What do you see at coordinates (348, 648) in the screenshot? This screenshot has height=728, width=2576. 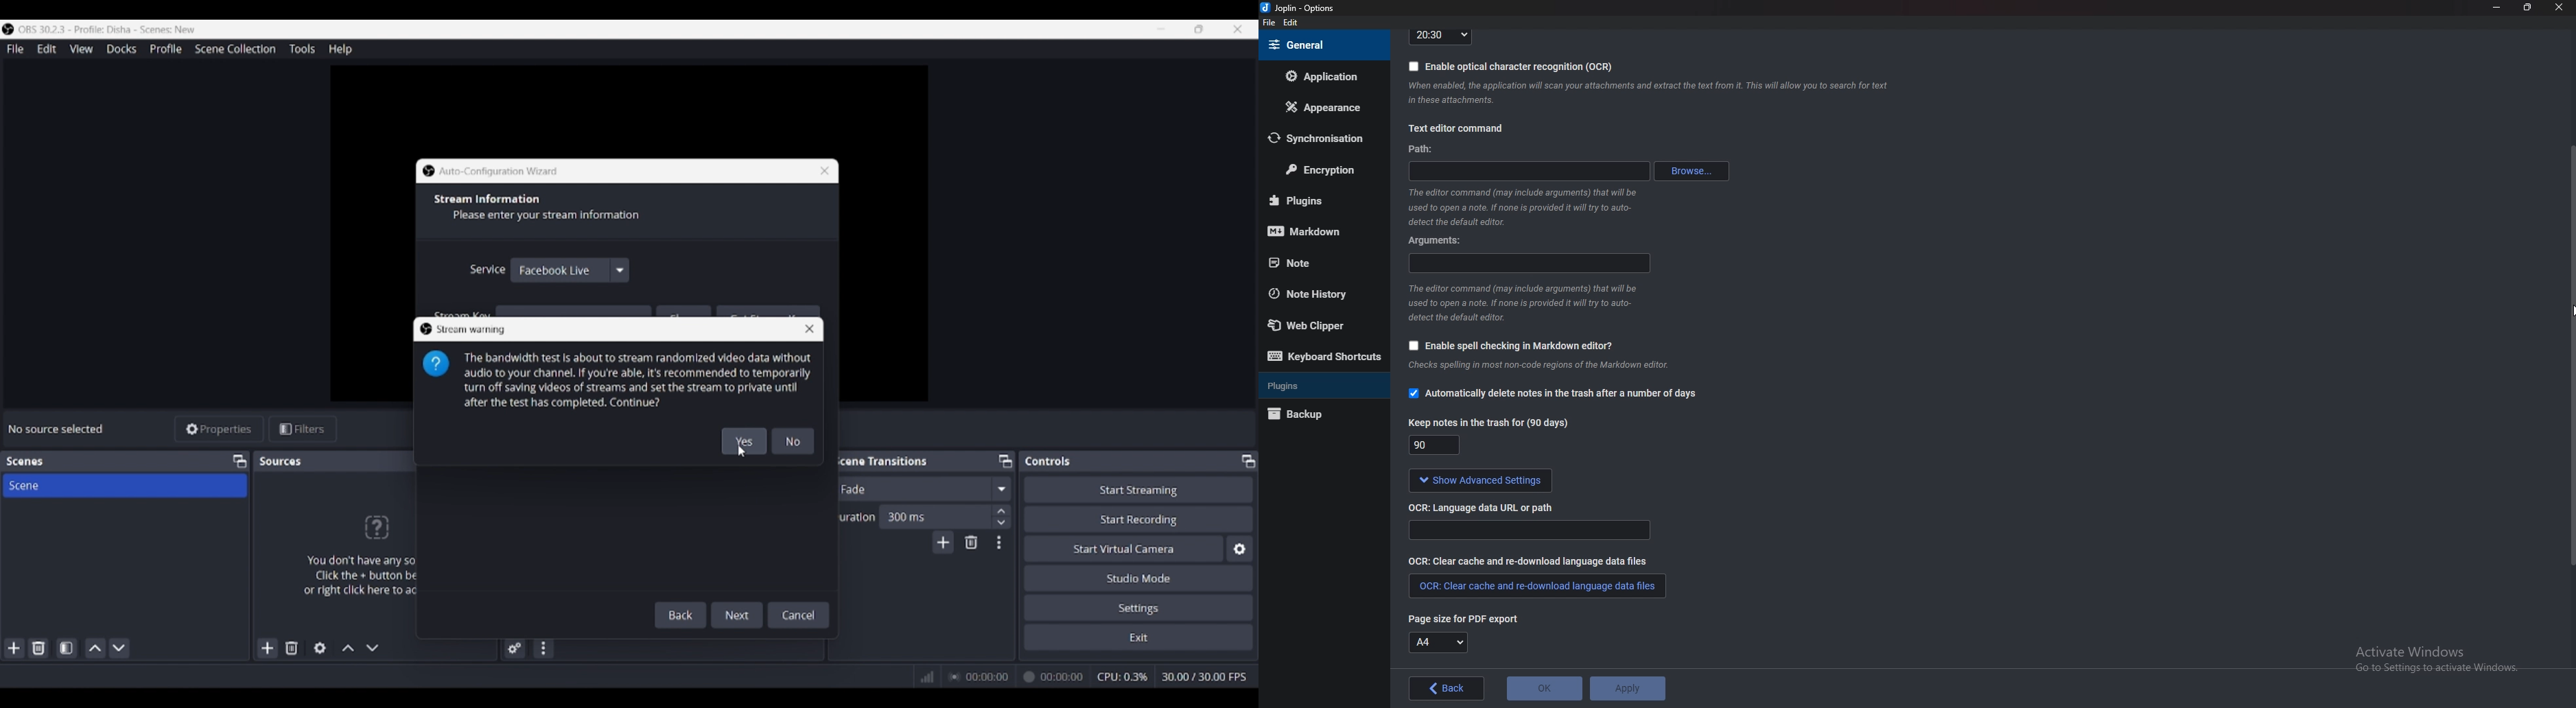 I see `Move source up` at bounding box center [348, 648].